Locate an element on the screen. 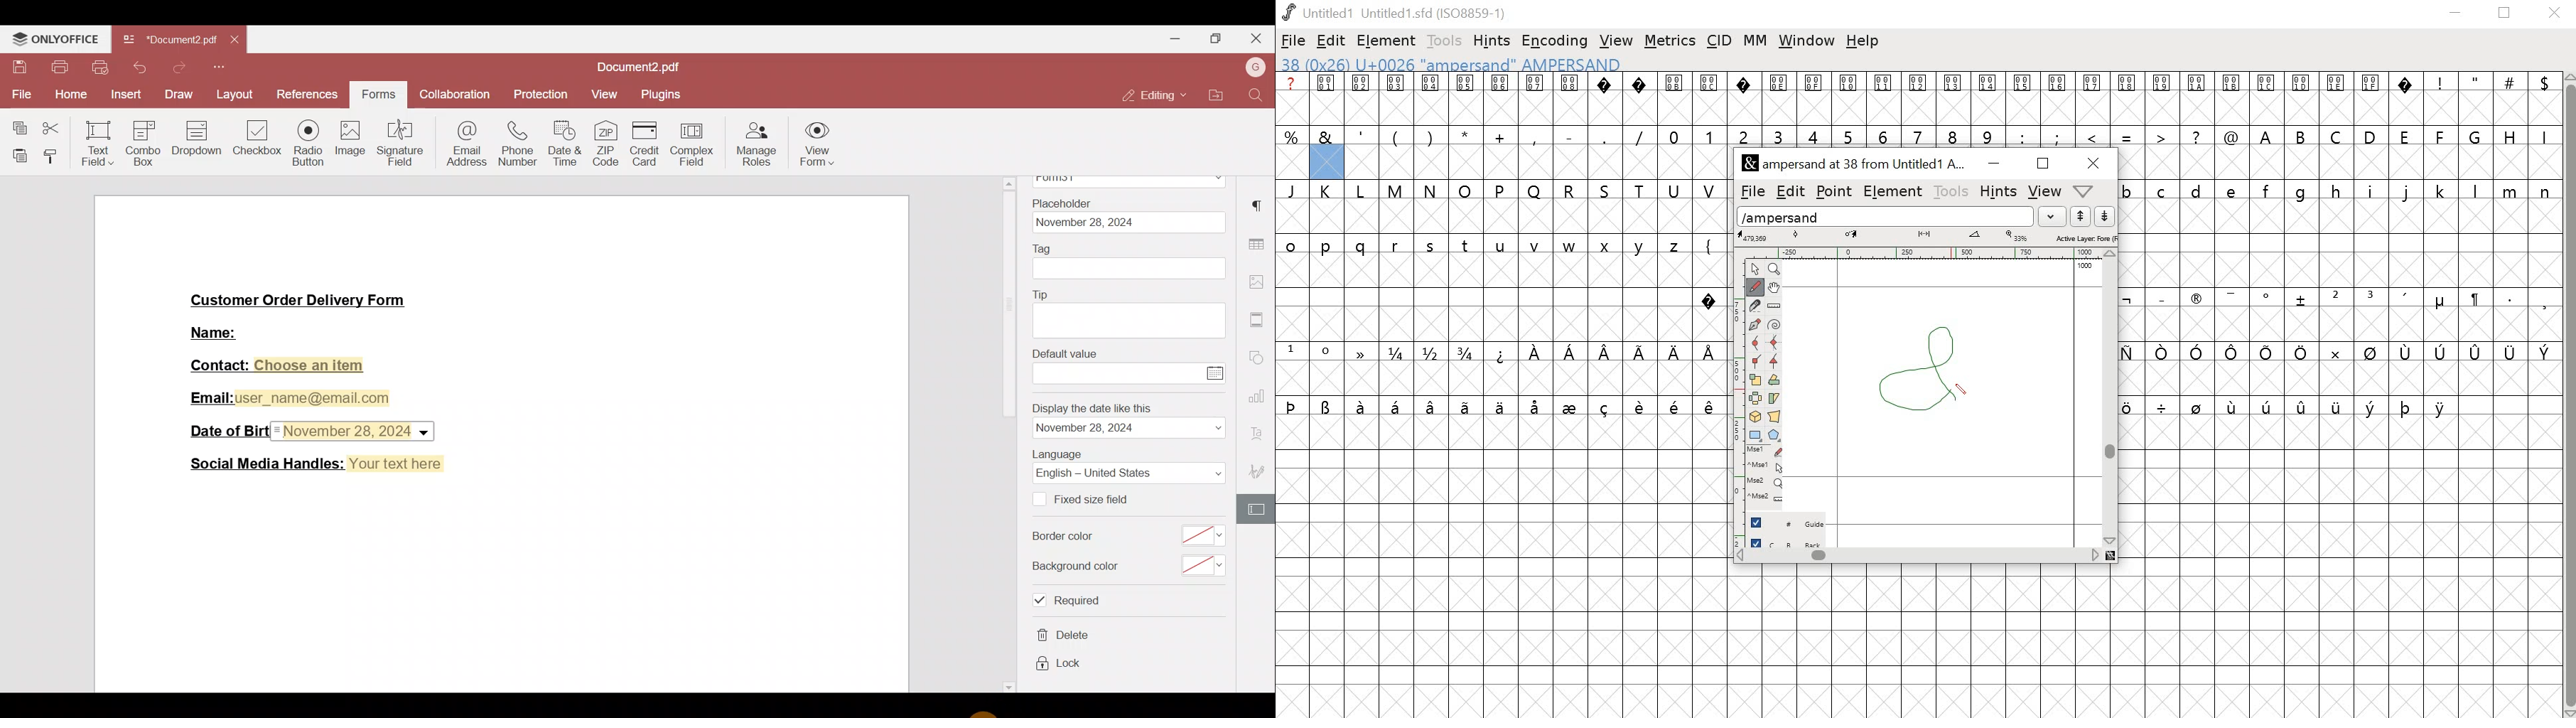 The height and width of the screenshot is (728, 2576). Checkbox is located at coordinates (259, 143).